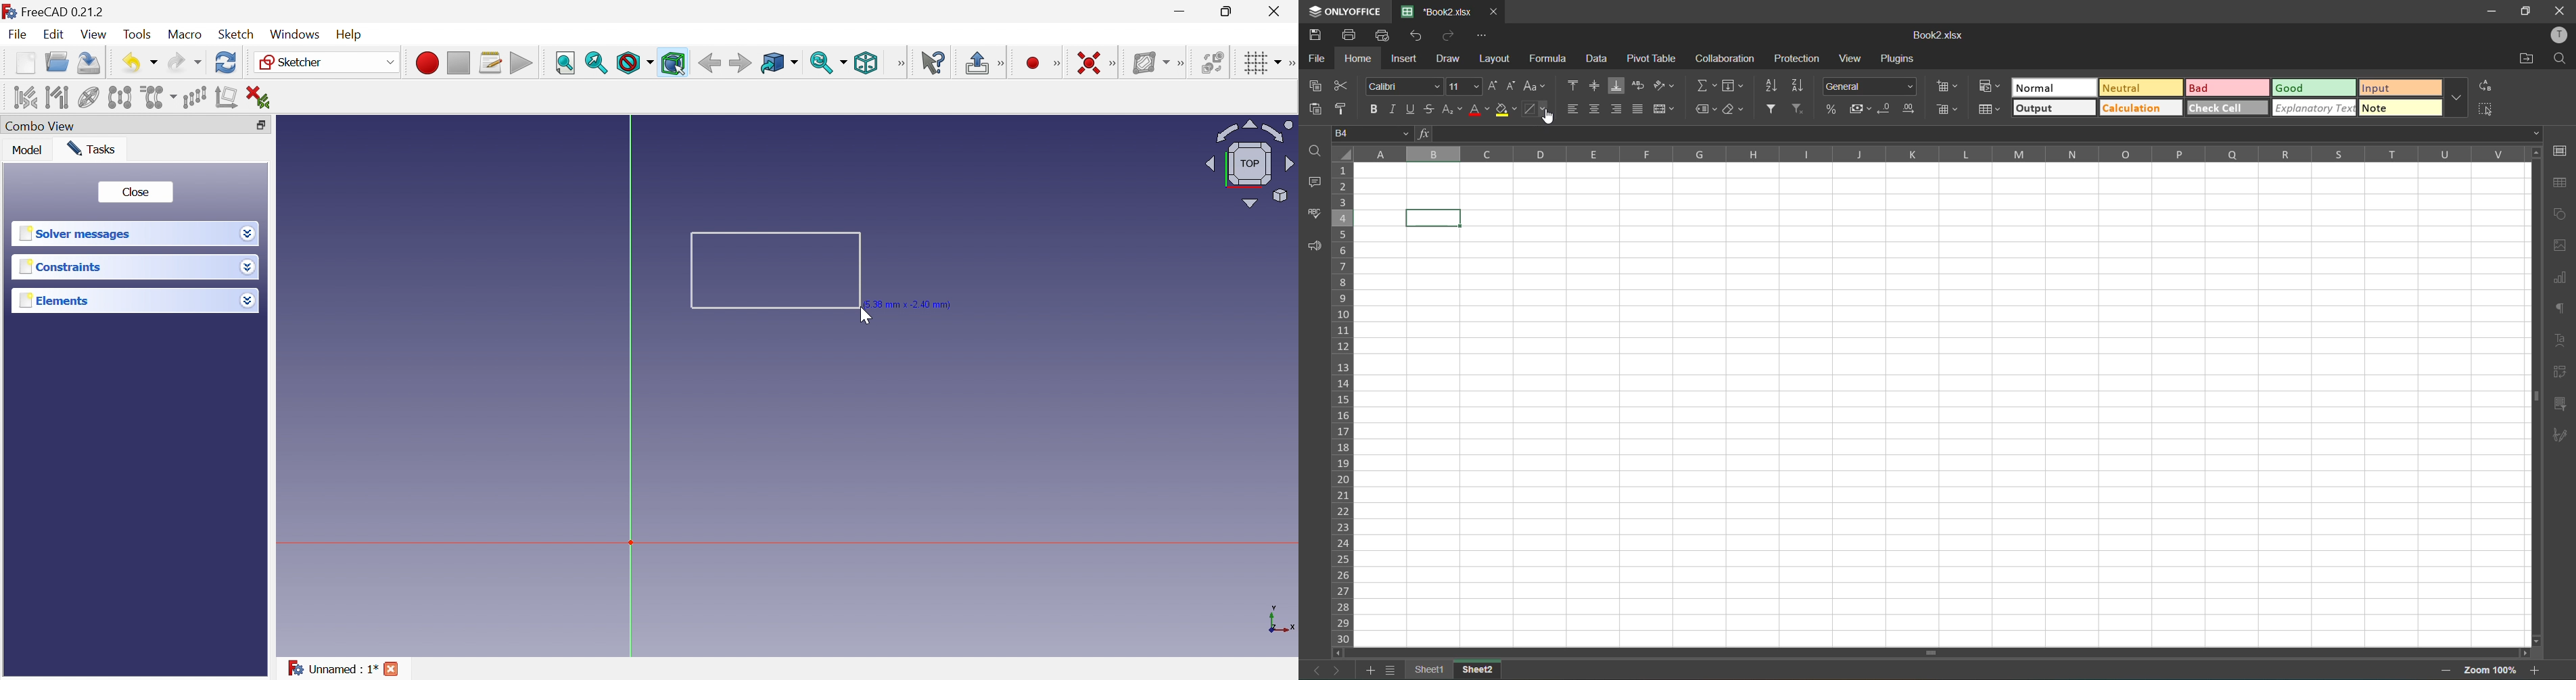 The image size is (2576, 700). What do you see at coordinates (1314, 672) in the screenshot?
I see `previous` at bounding box center [1314, 672].